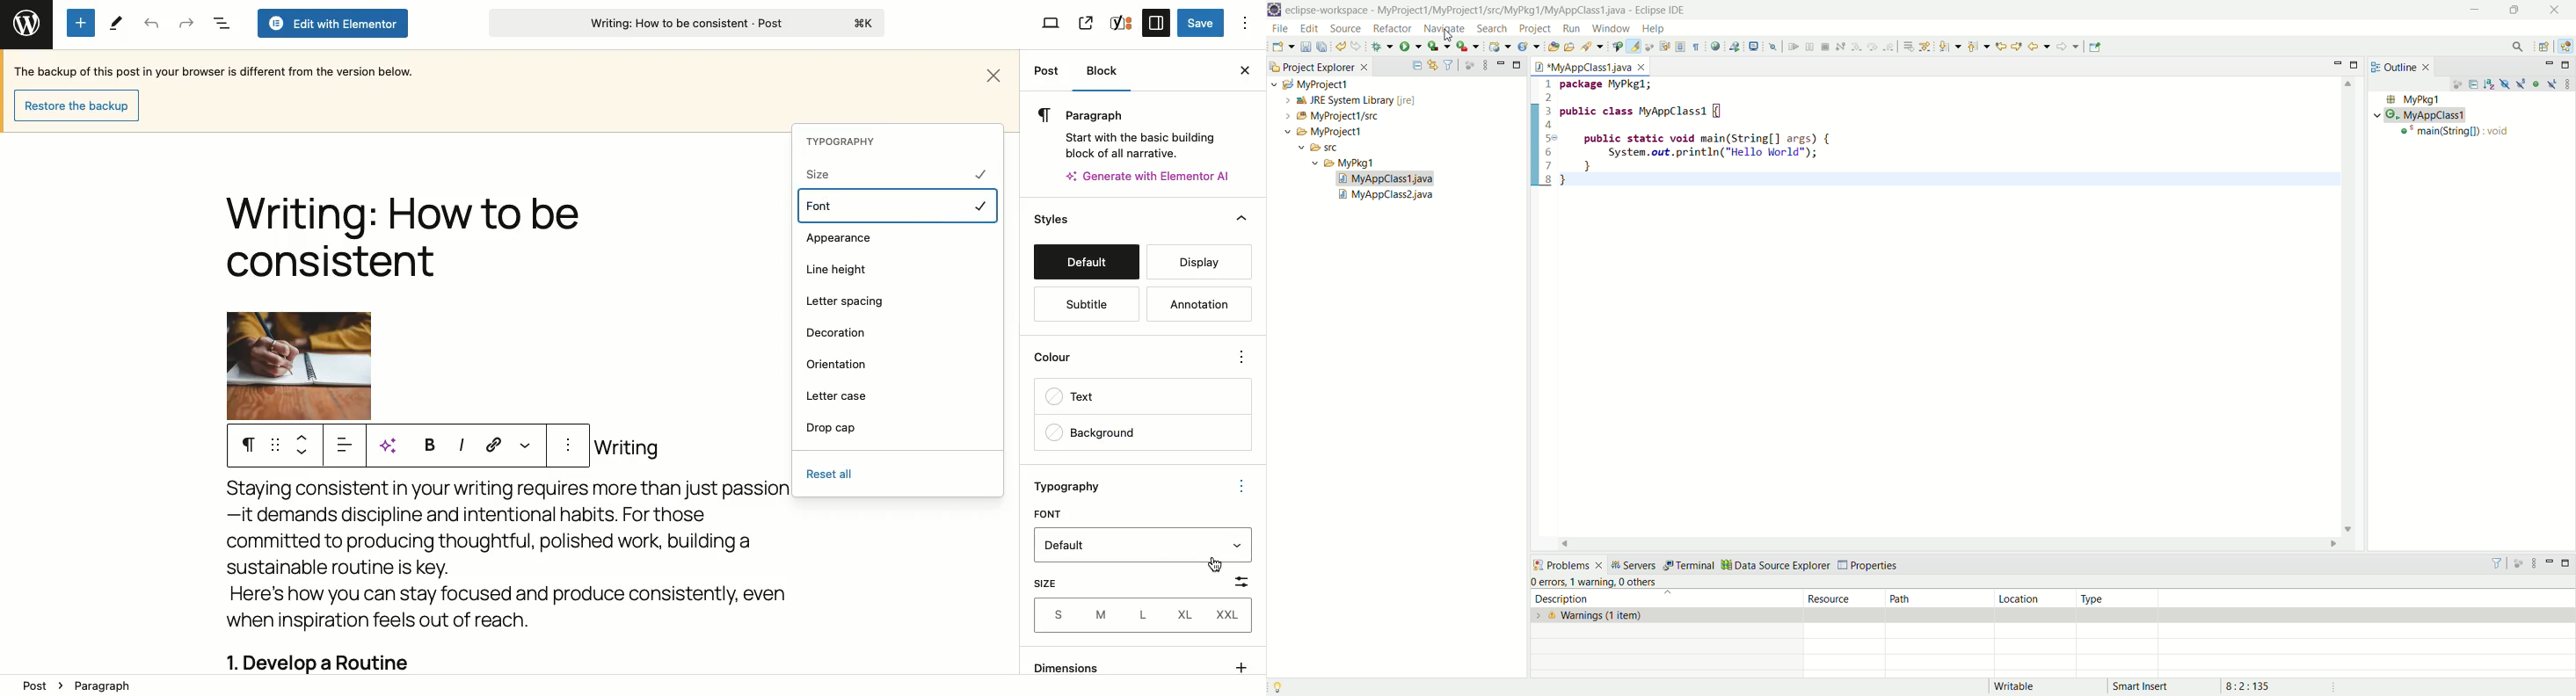  Describe the element at coordinates (2513, 12) in the screenshot. I see `maximize` at that location.